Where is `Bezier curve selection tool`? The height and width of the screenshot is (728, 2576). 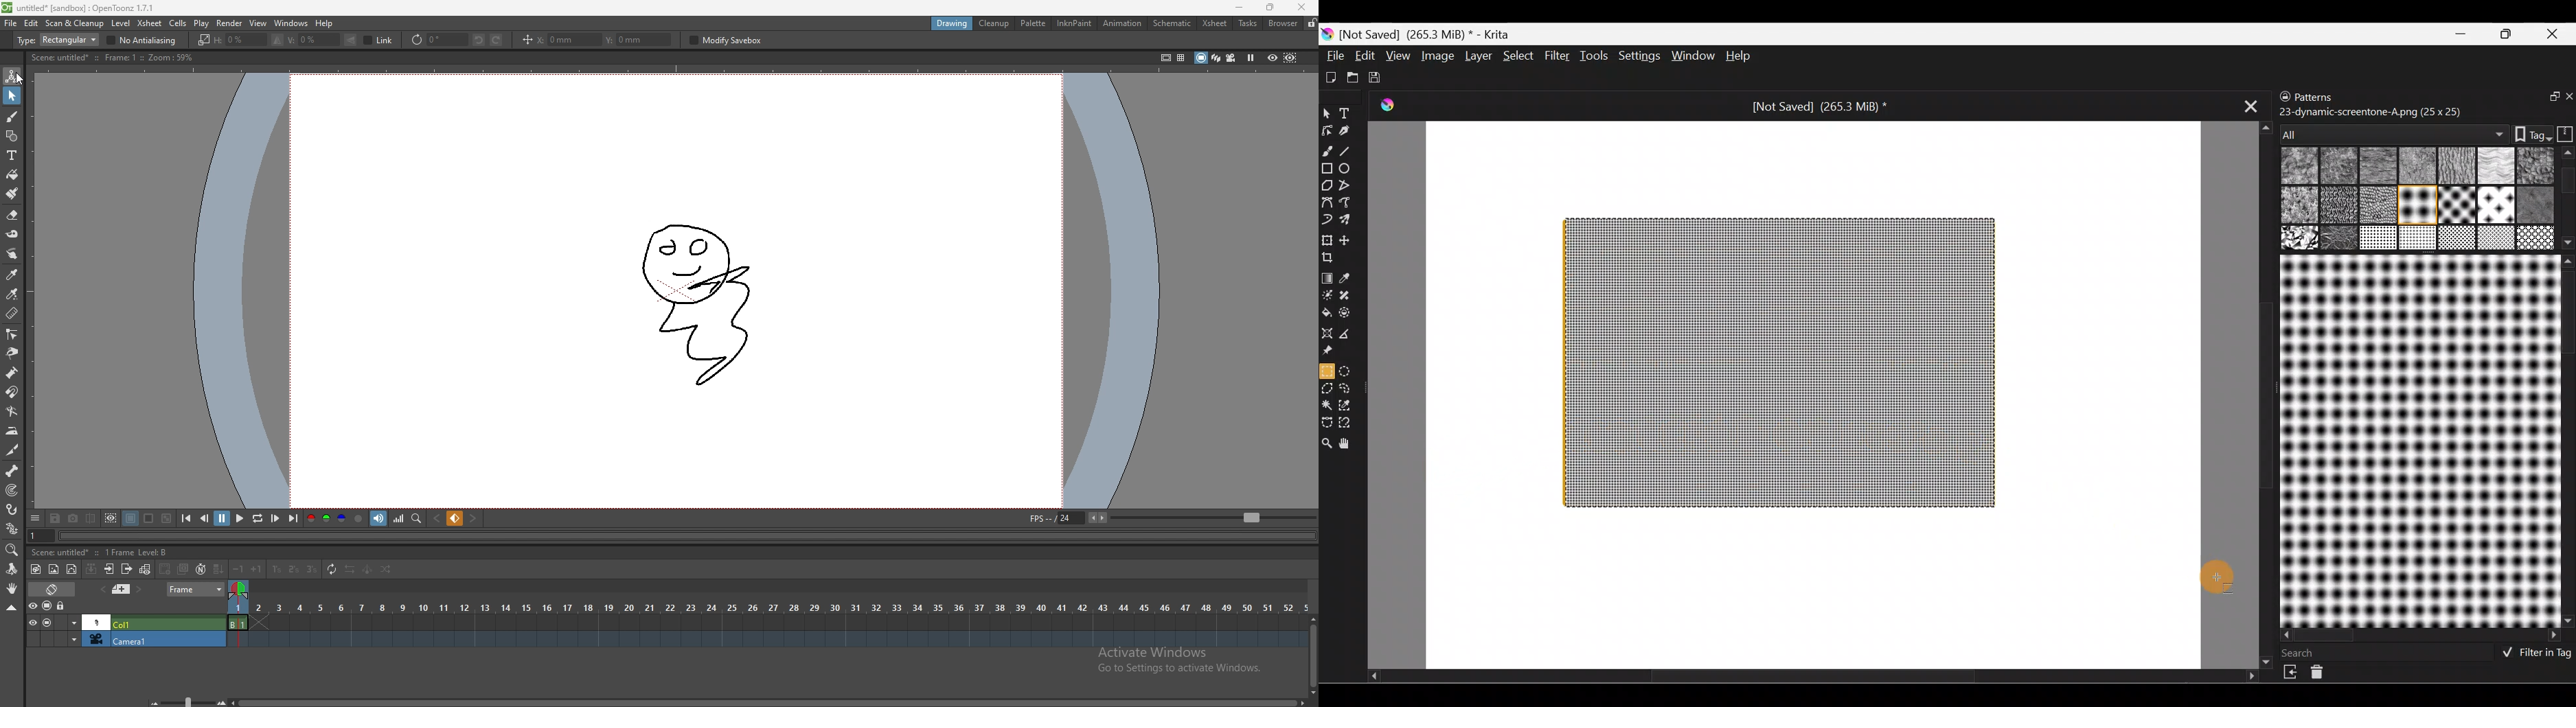
Bezier curve selection tool is located at coordinates (1328, 422).